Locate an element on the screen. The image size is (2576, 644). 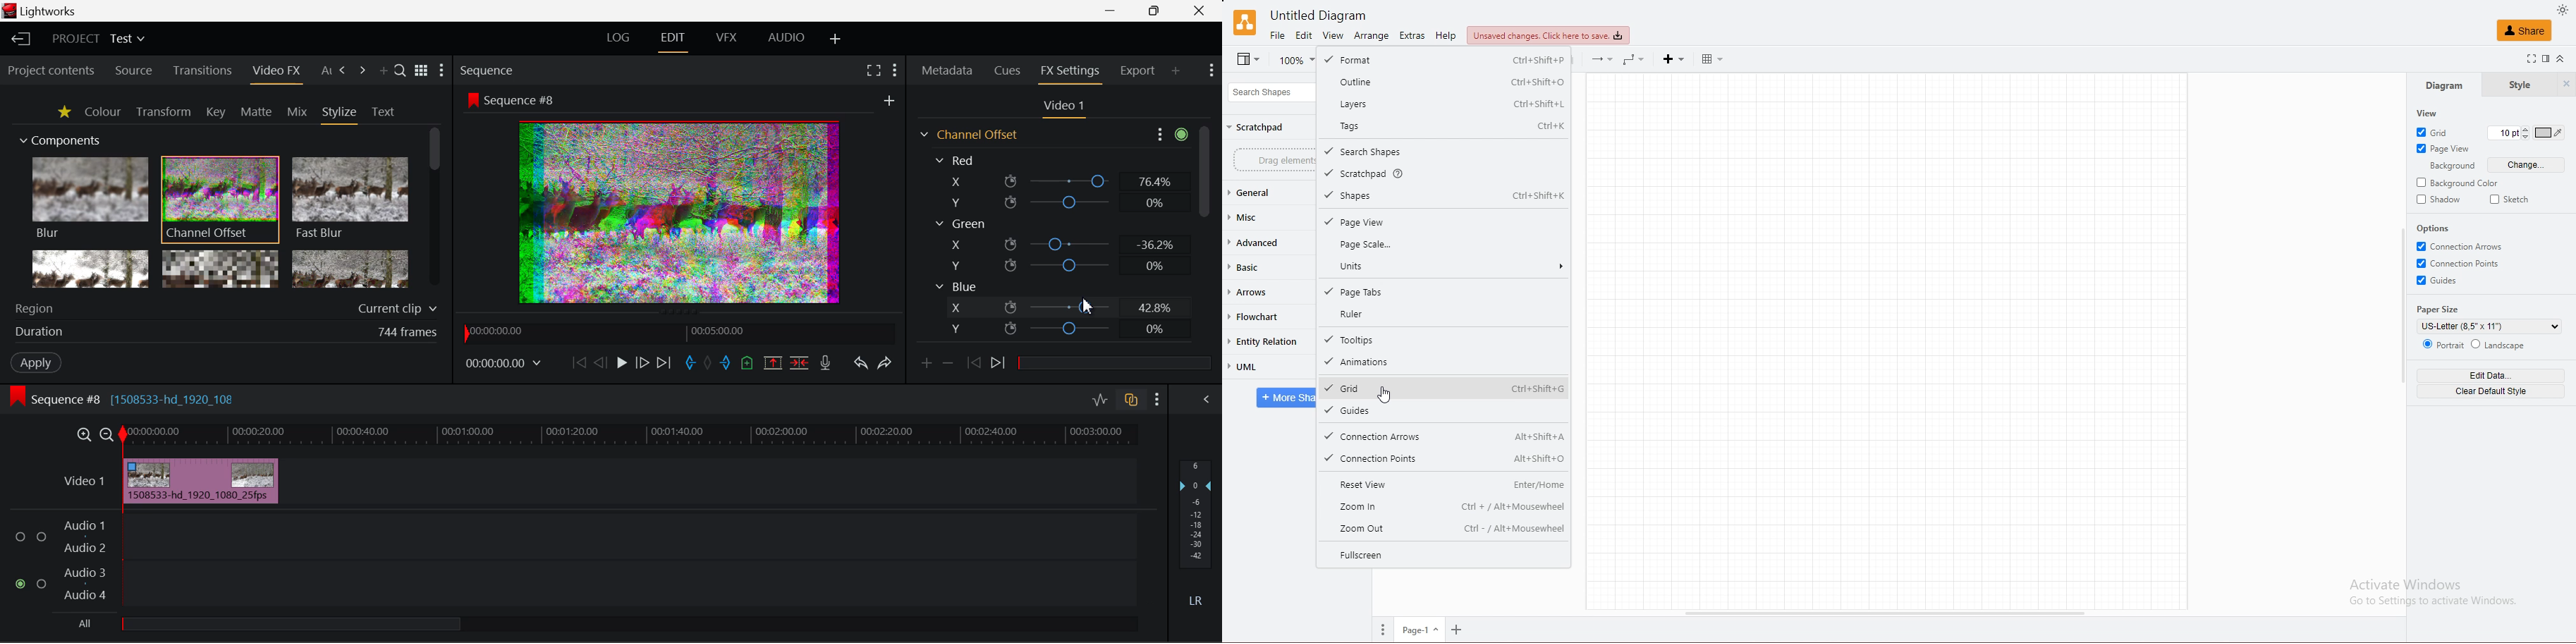
Frame Time is located at coordinates (504, 365).